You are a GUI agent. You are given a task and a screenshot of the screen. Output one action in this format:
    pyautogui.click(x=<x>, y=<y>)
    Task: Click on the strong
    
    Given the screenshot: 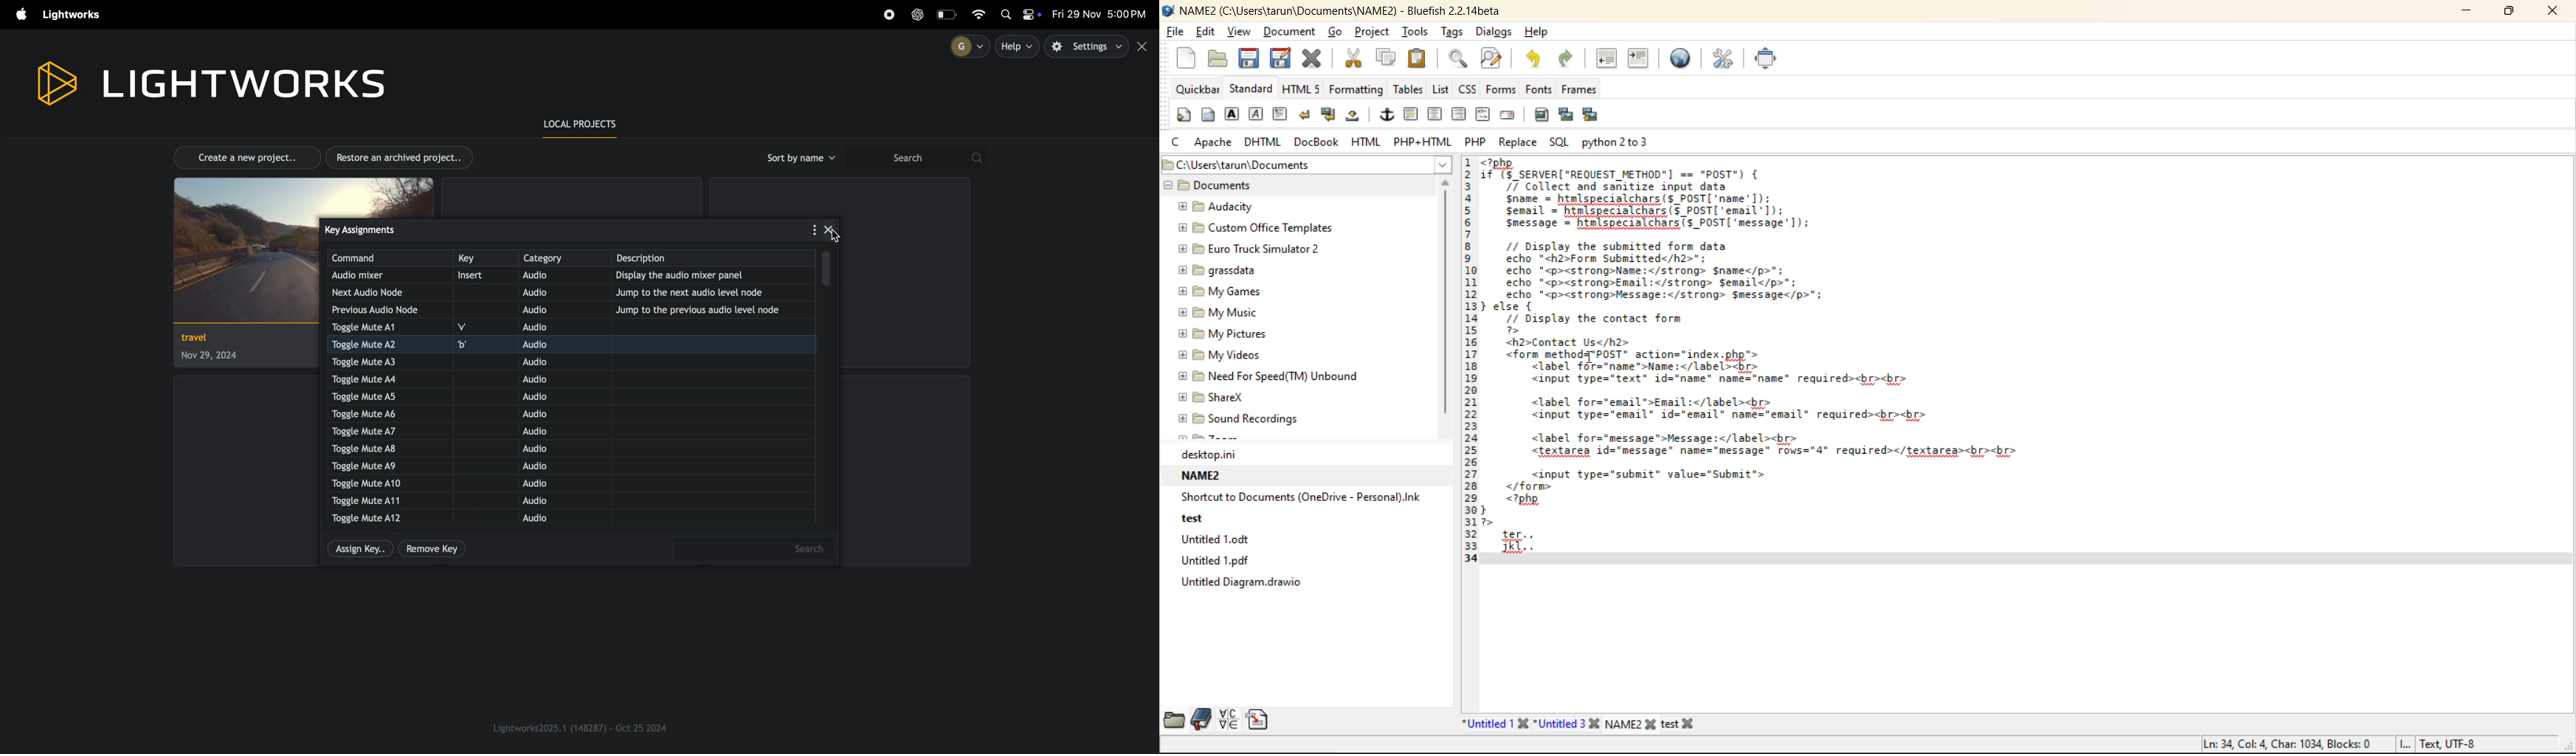 What is the action you would take?
    pyautogui.click(x=1233, y=114)
    